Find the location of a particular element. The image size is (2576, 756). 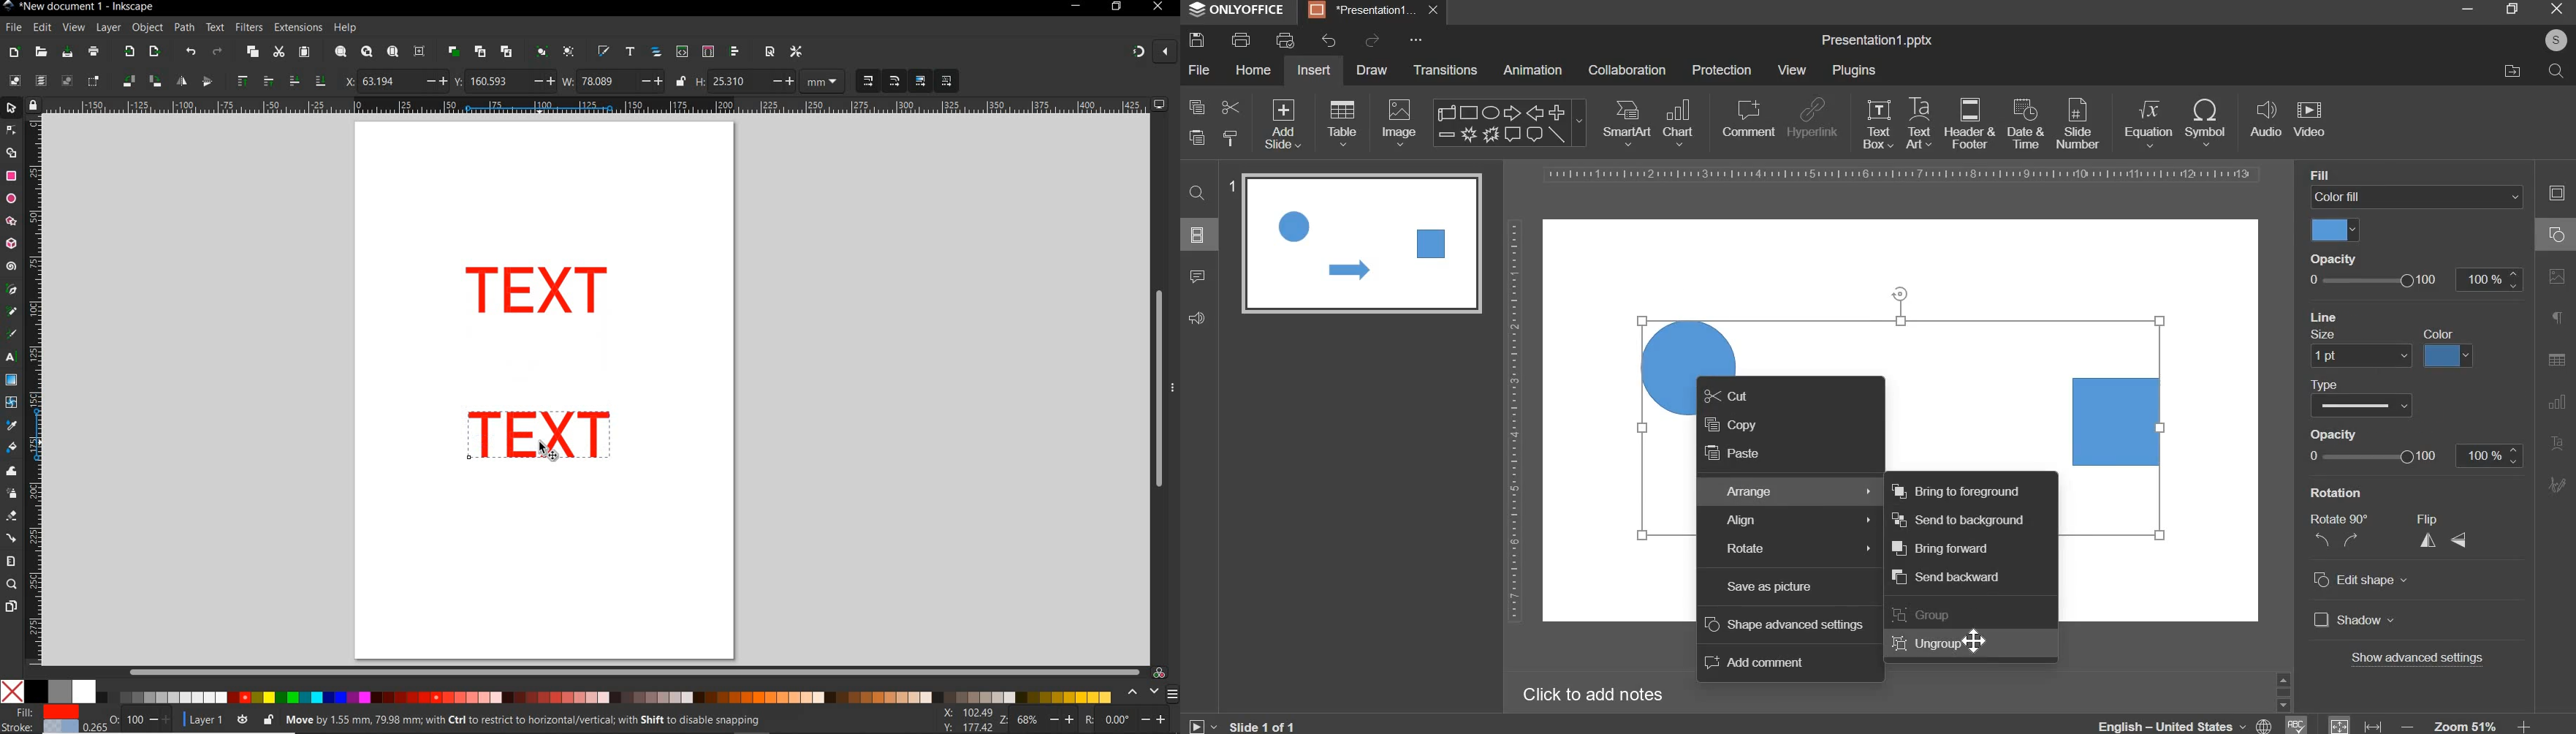

flip horizontal is located at coordinates (2433, 540).